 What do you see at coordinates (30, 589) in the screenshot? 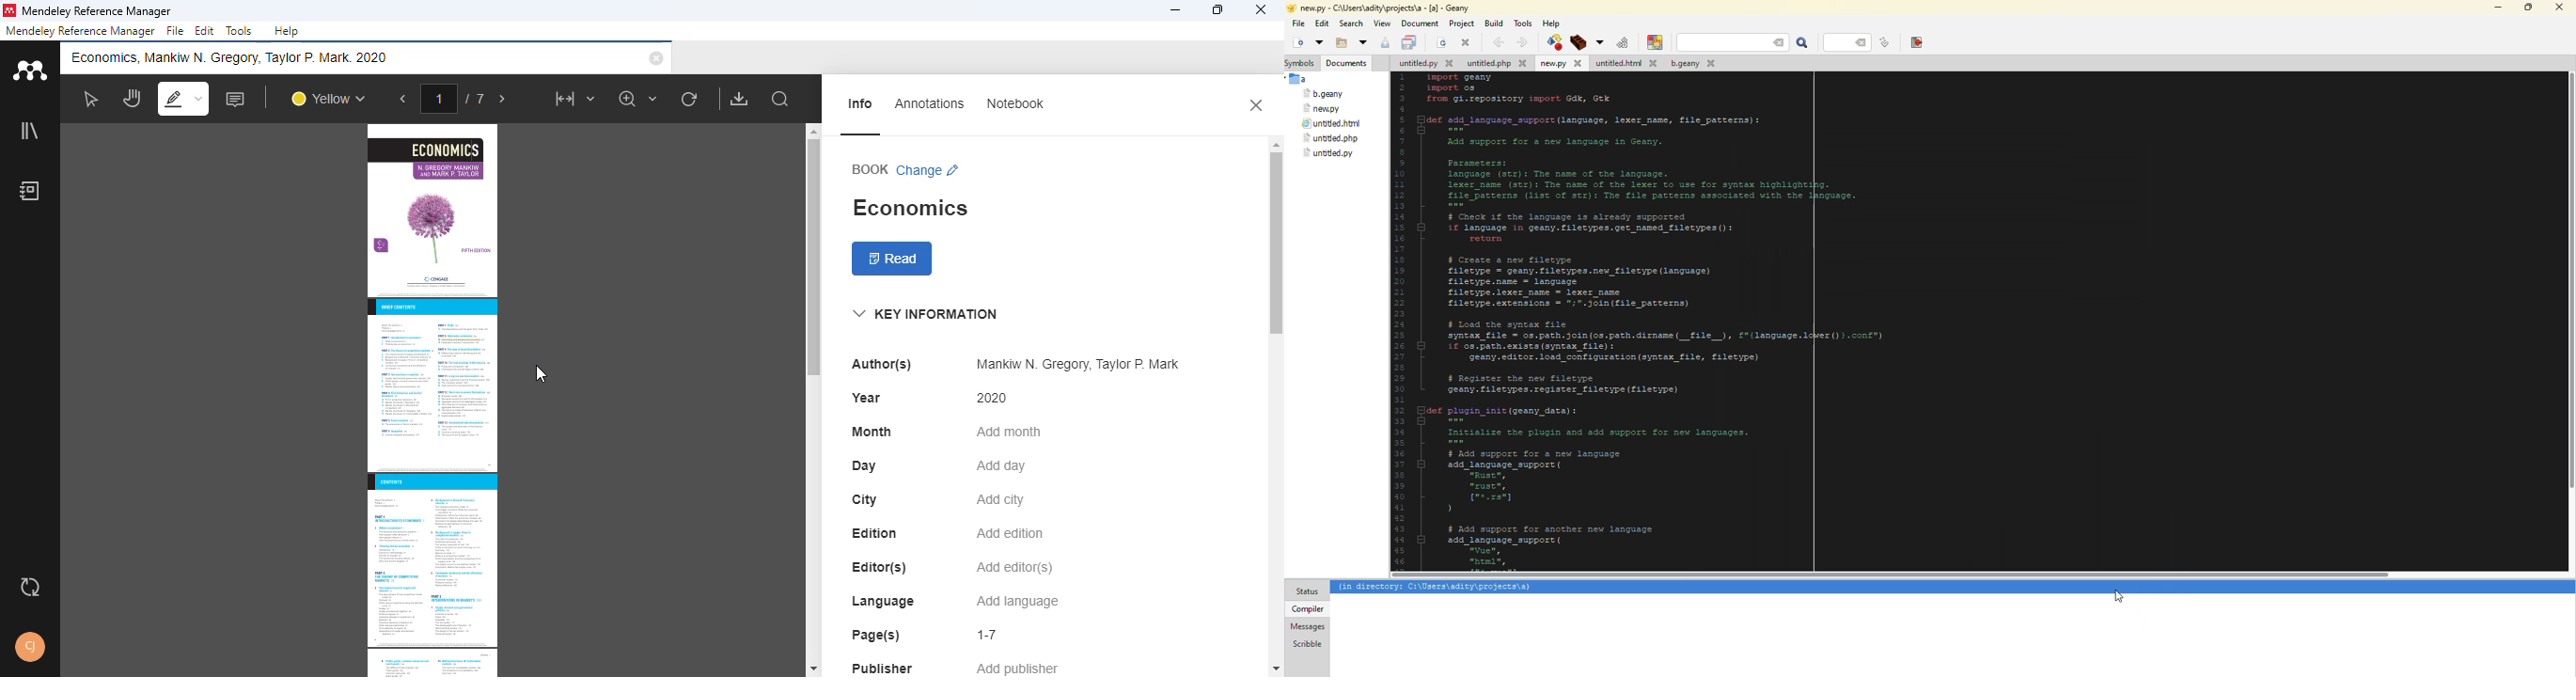
I see `sync` at bounding box center [30, 589].